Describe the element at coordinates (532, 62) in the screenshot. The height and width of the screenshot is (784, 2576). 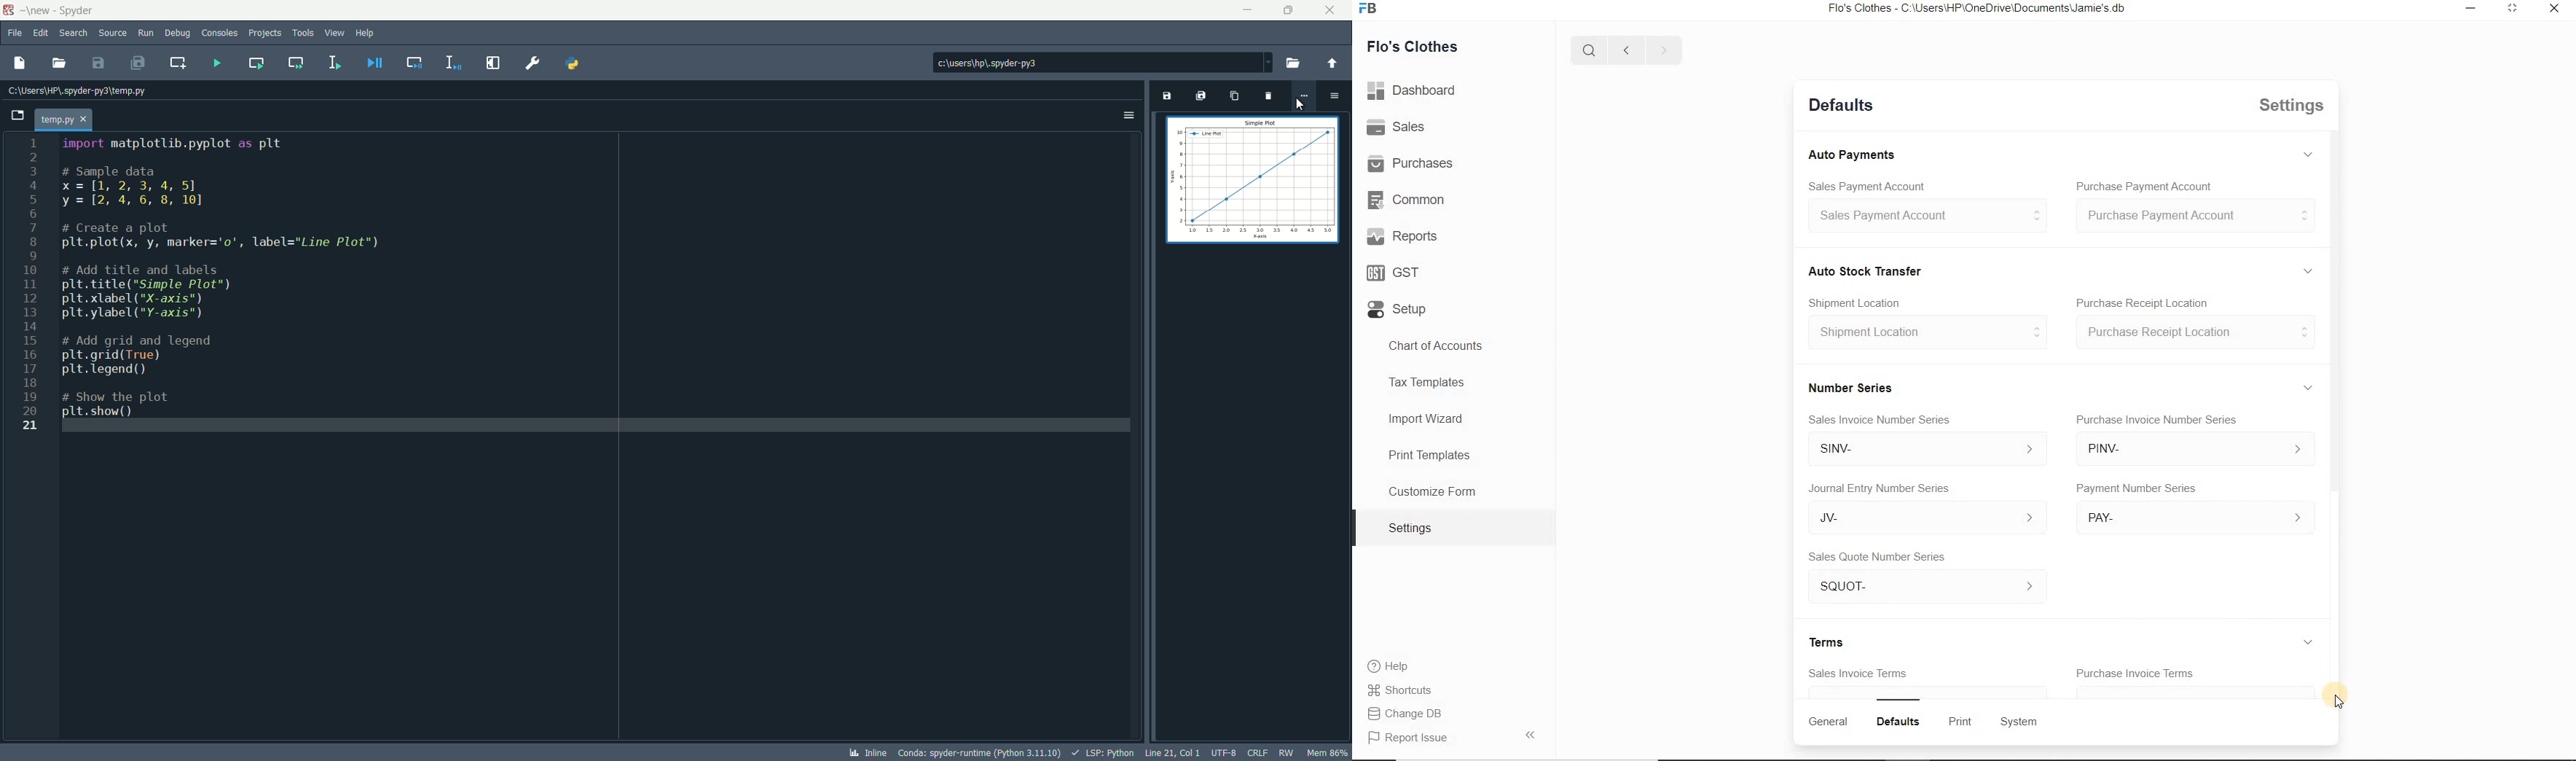
I see `preferences` at that location.